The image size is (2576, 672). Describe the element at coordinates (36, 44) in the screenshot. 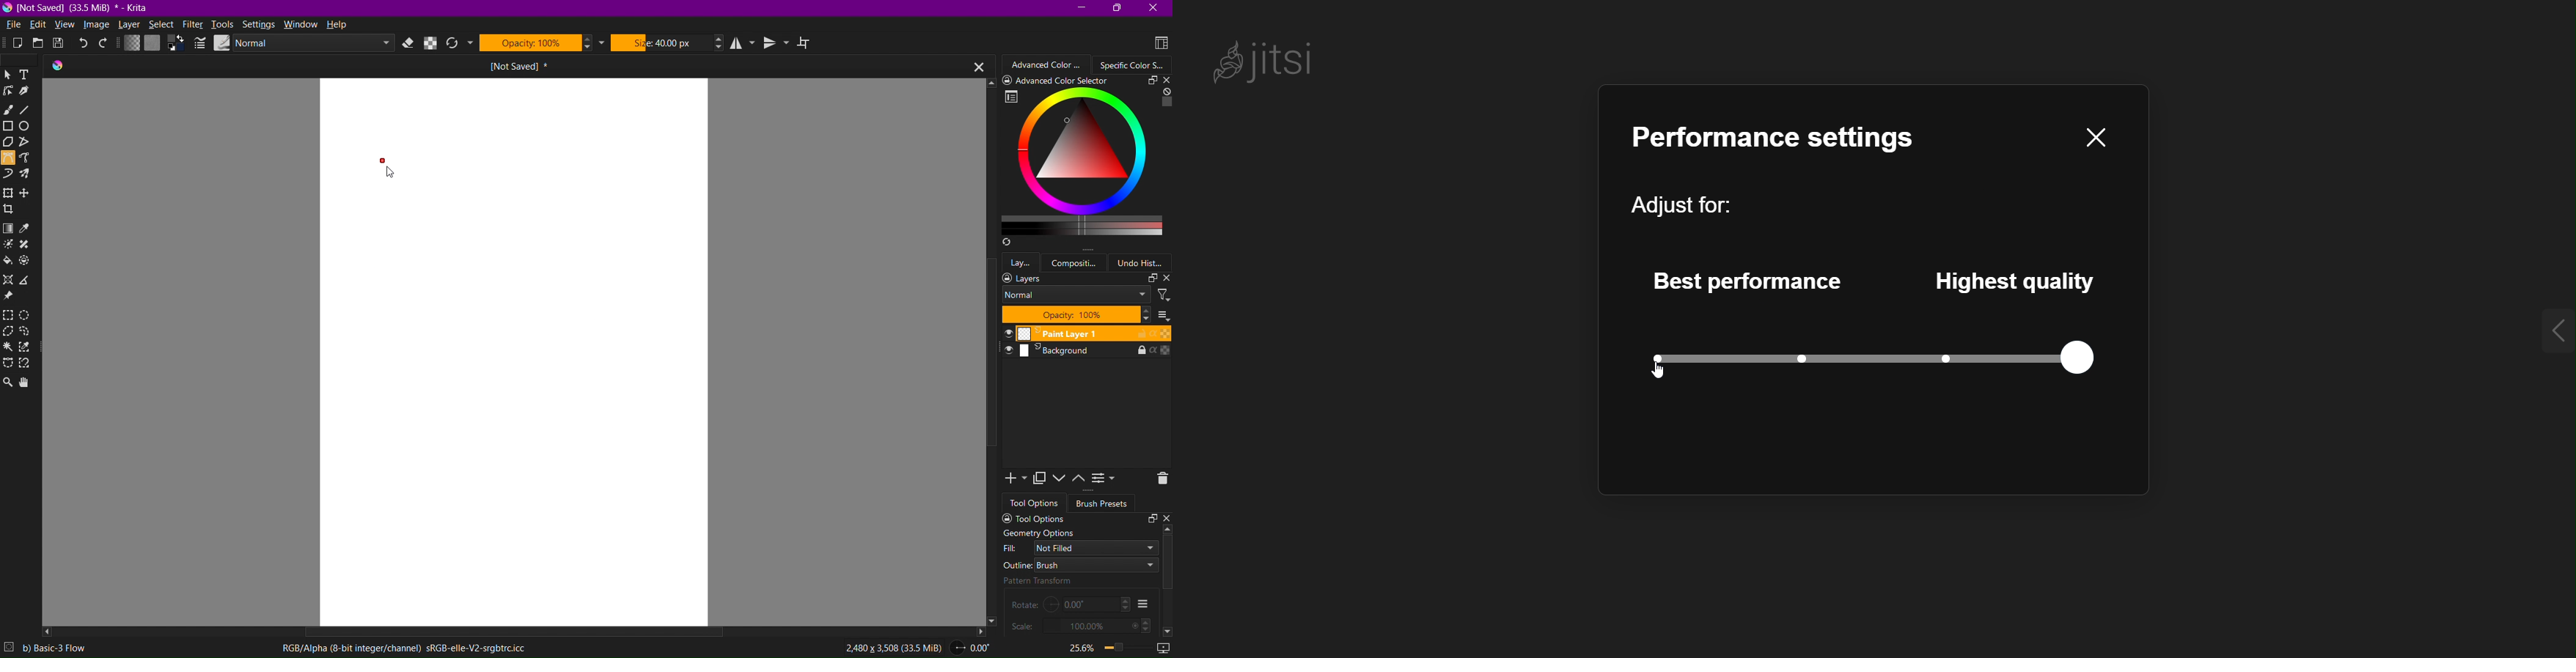

I see `Open` at that location.